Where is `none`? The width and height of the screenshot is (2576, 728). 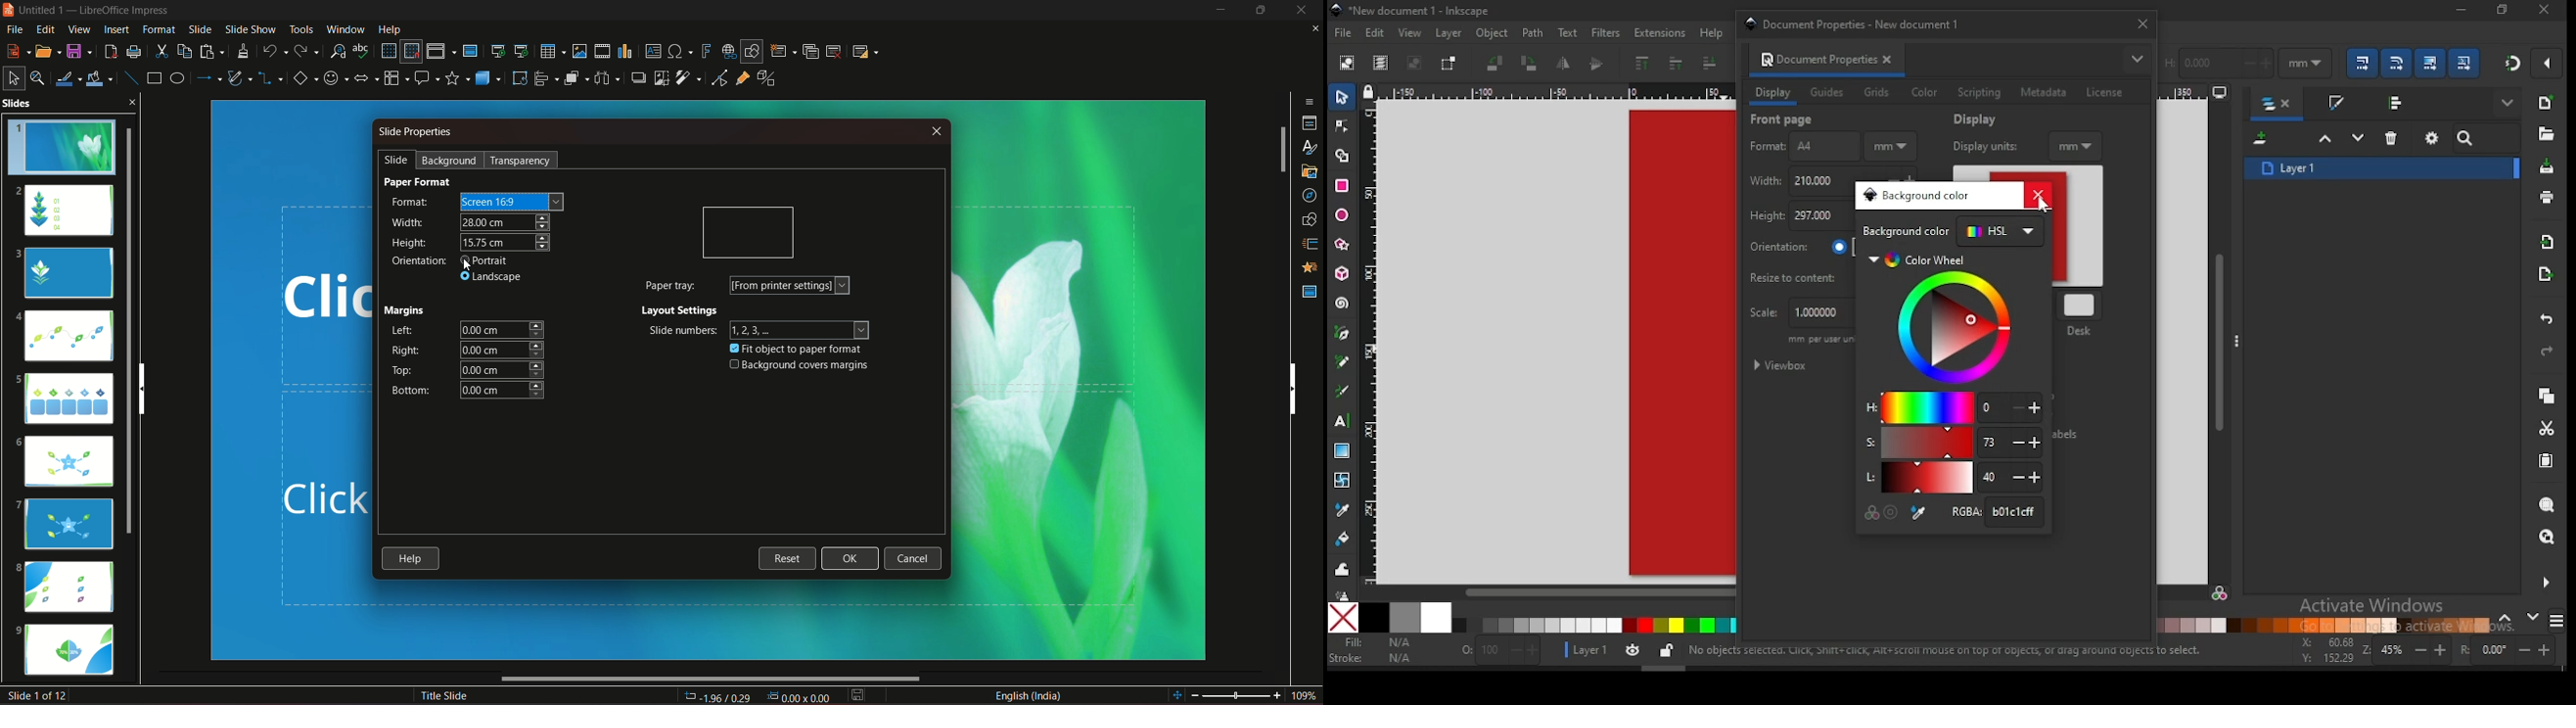
none is located at coordinates (1345, 618).